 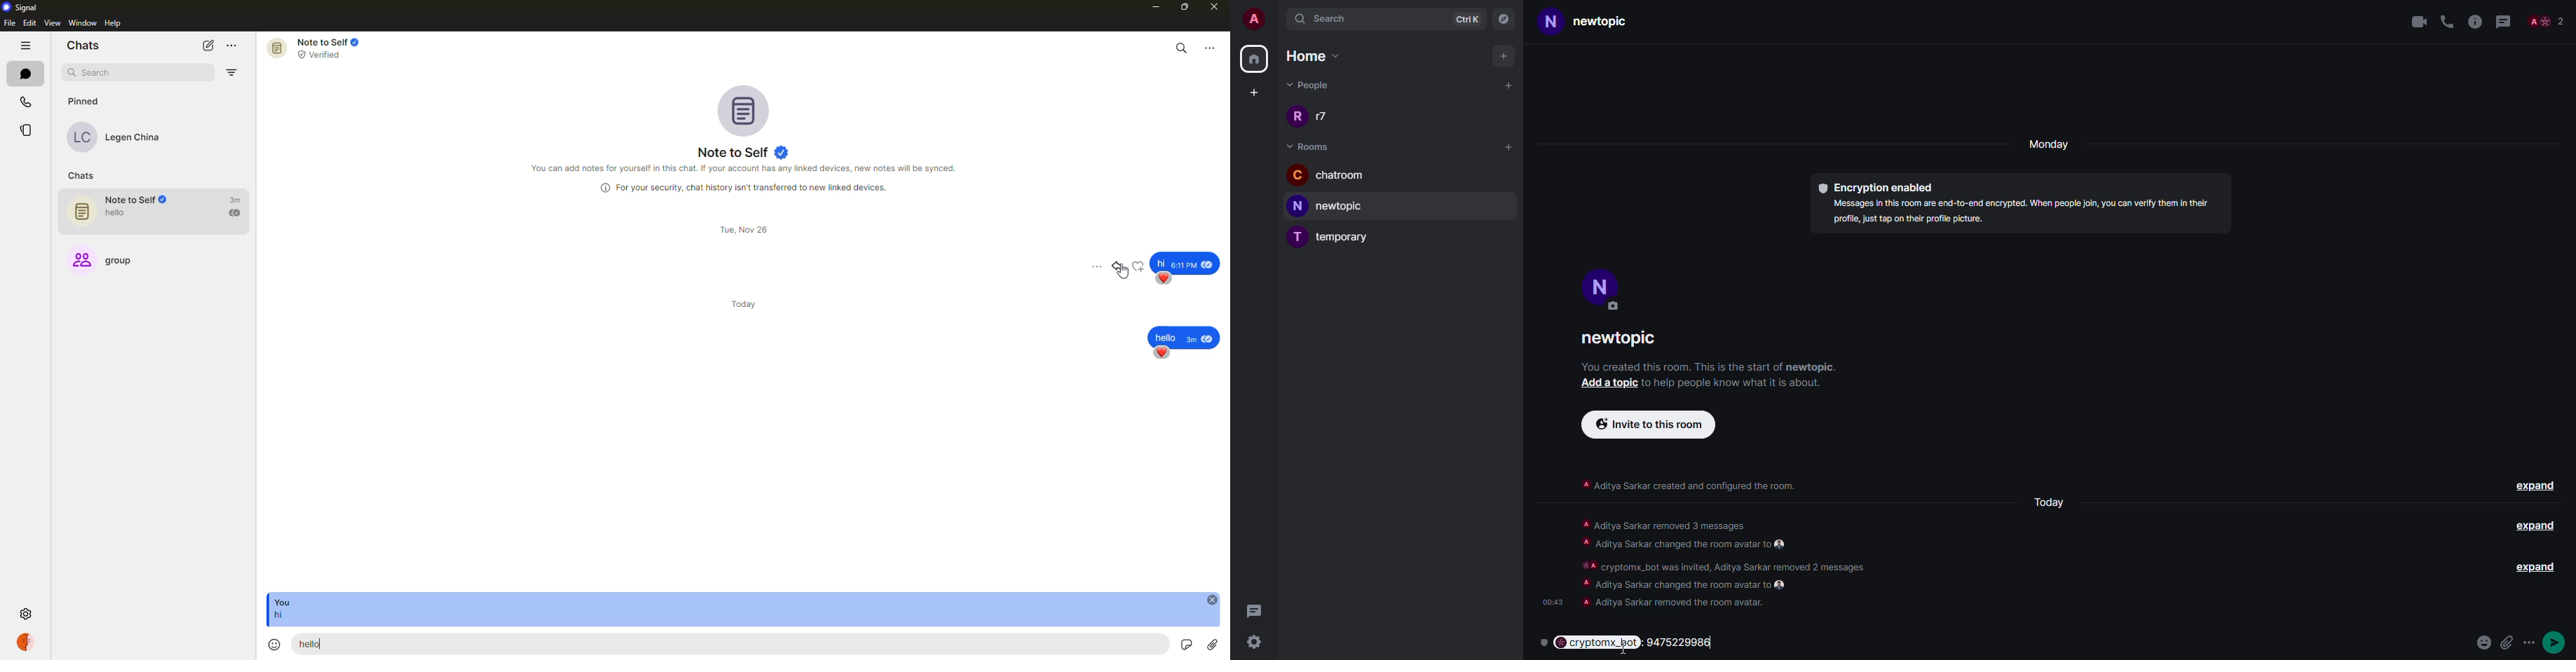 What do you see at coordinates (2475, 20) in the screenshot?
I see `info` at bounding box center [2475, 20].